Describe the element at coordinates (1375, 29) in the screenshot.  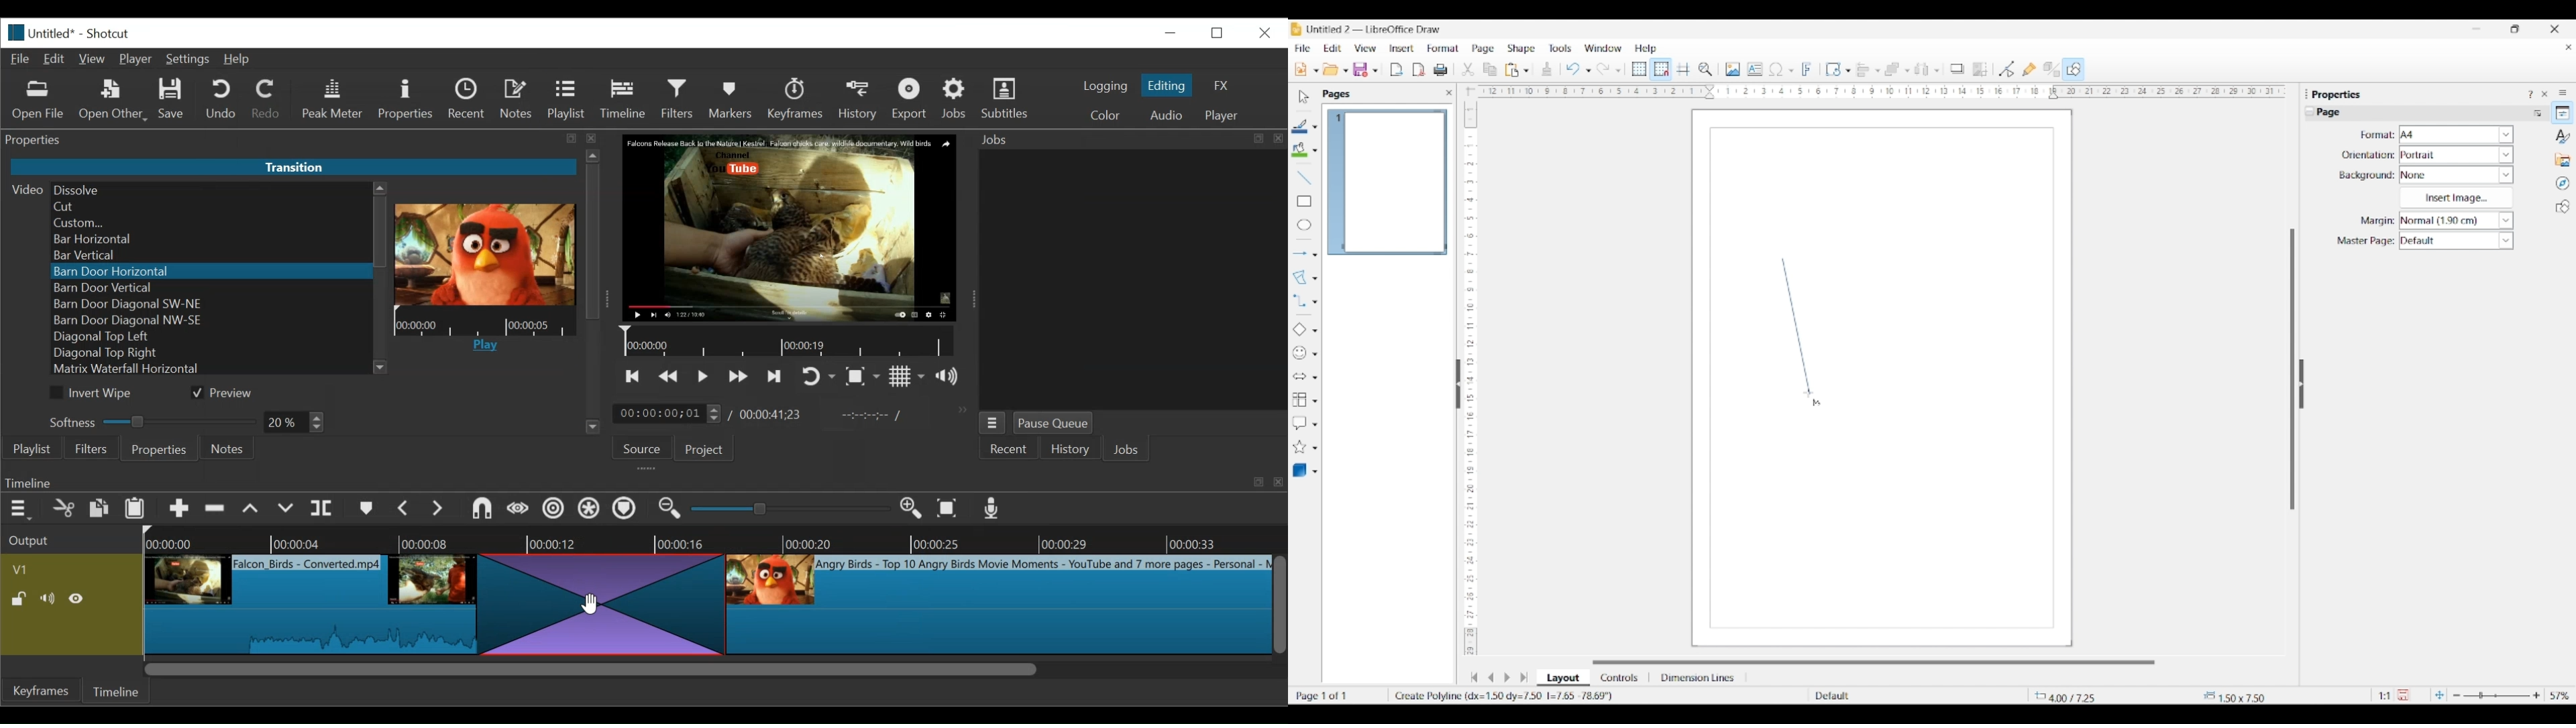
I see `Project and software name` at that location.